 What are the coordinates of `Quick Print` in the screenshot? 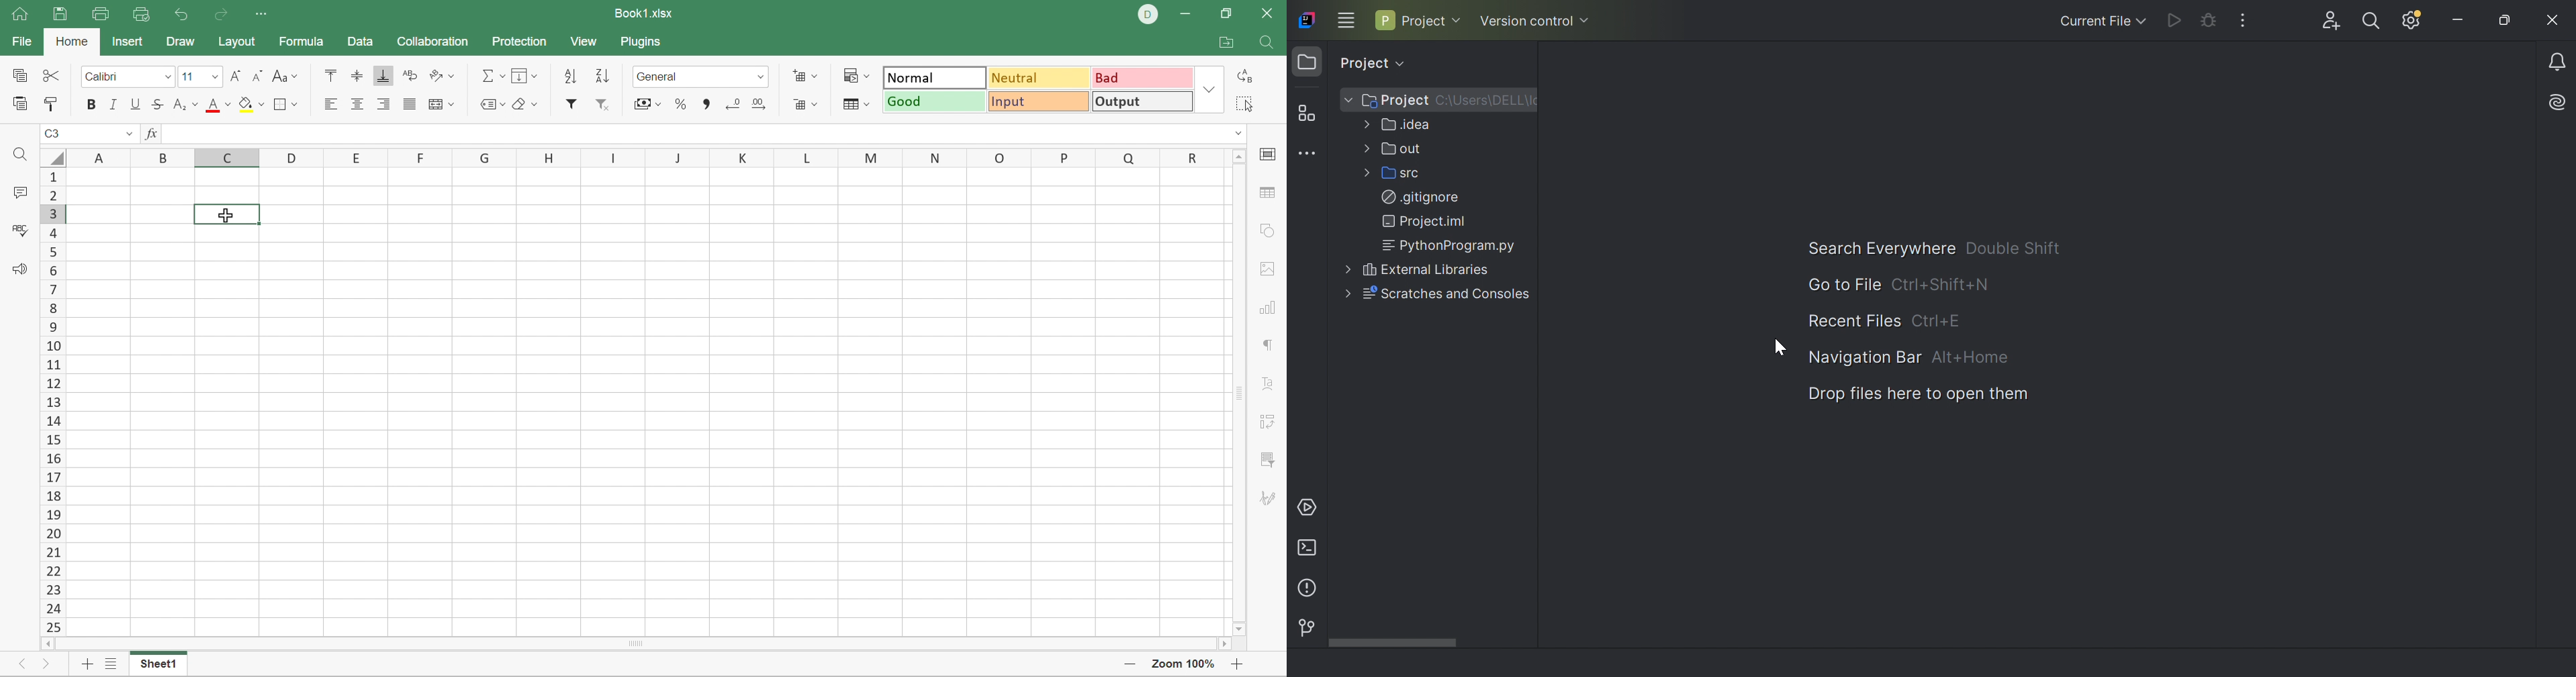 It's located at (143, 15).